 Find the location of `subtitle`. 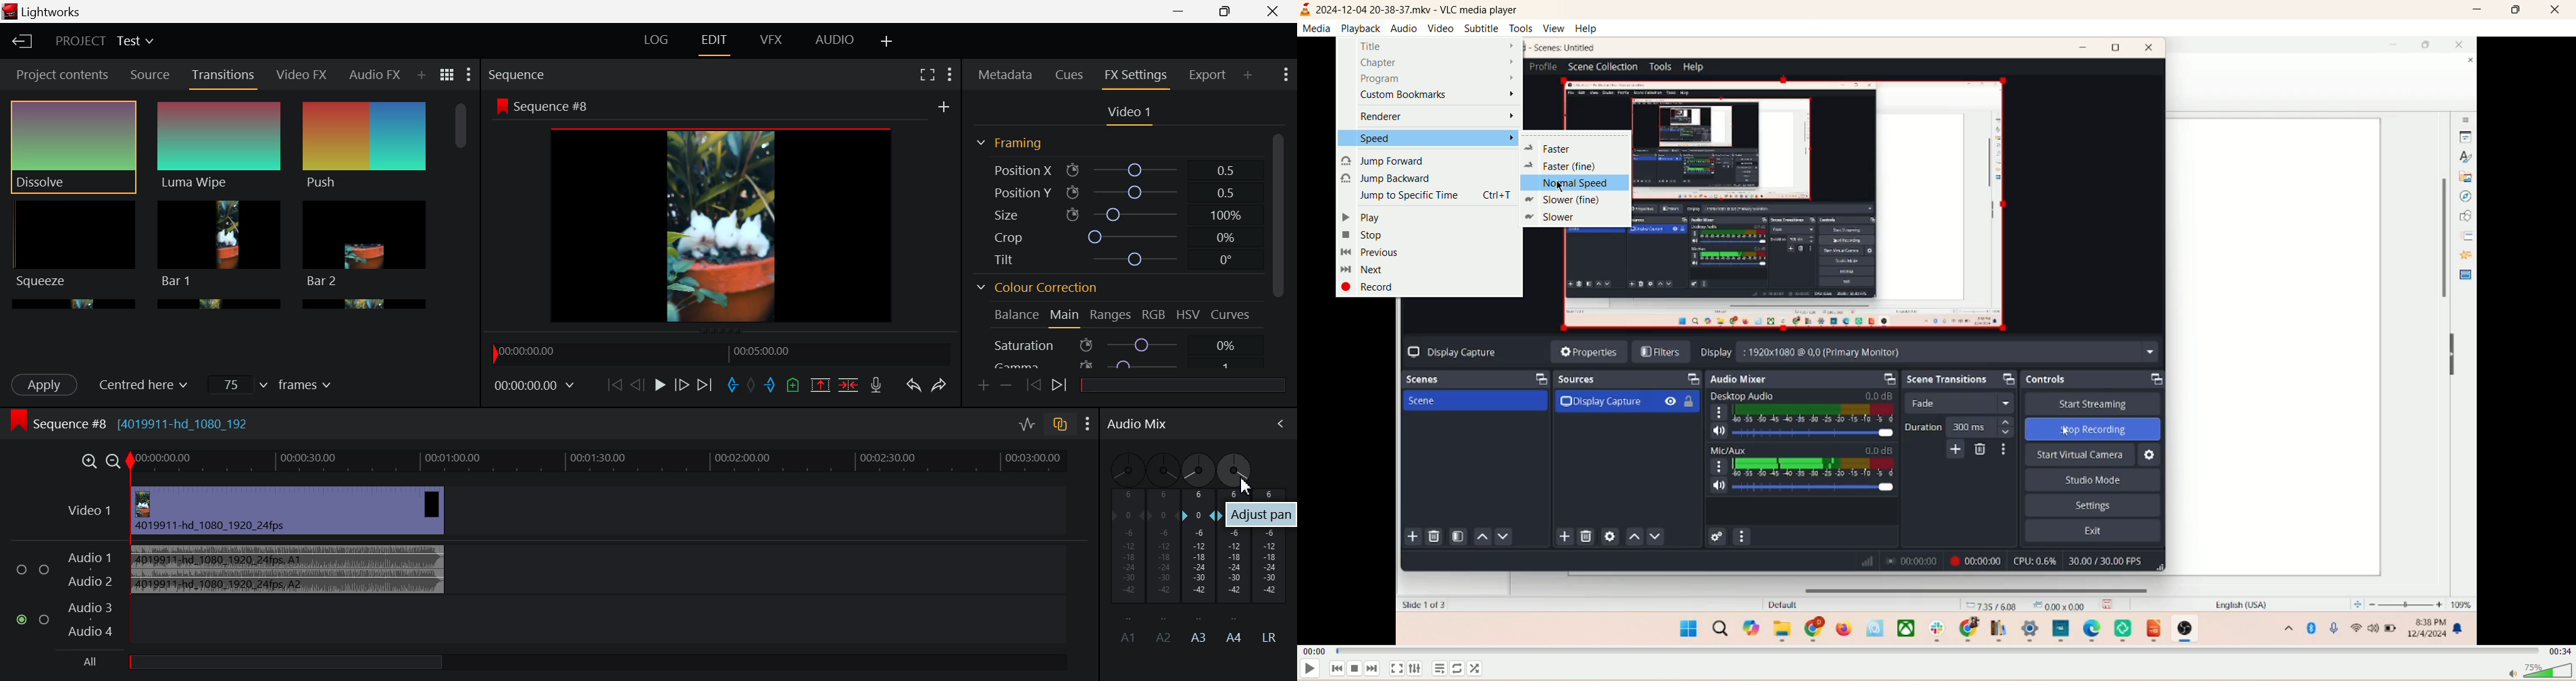

subtitle is located at coordinates (1482, 29).